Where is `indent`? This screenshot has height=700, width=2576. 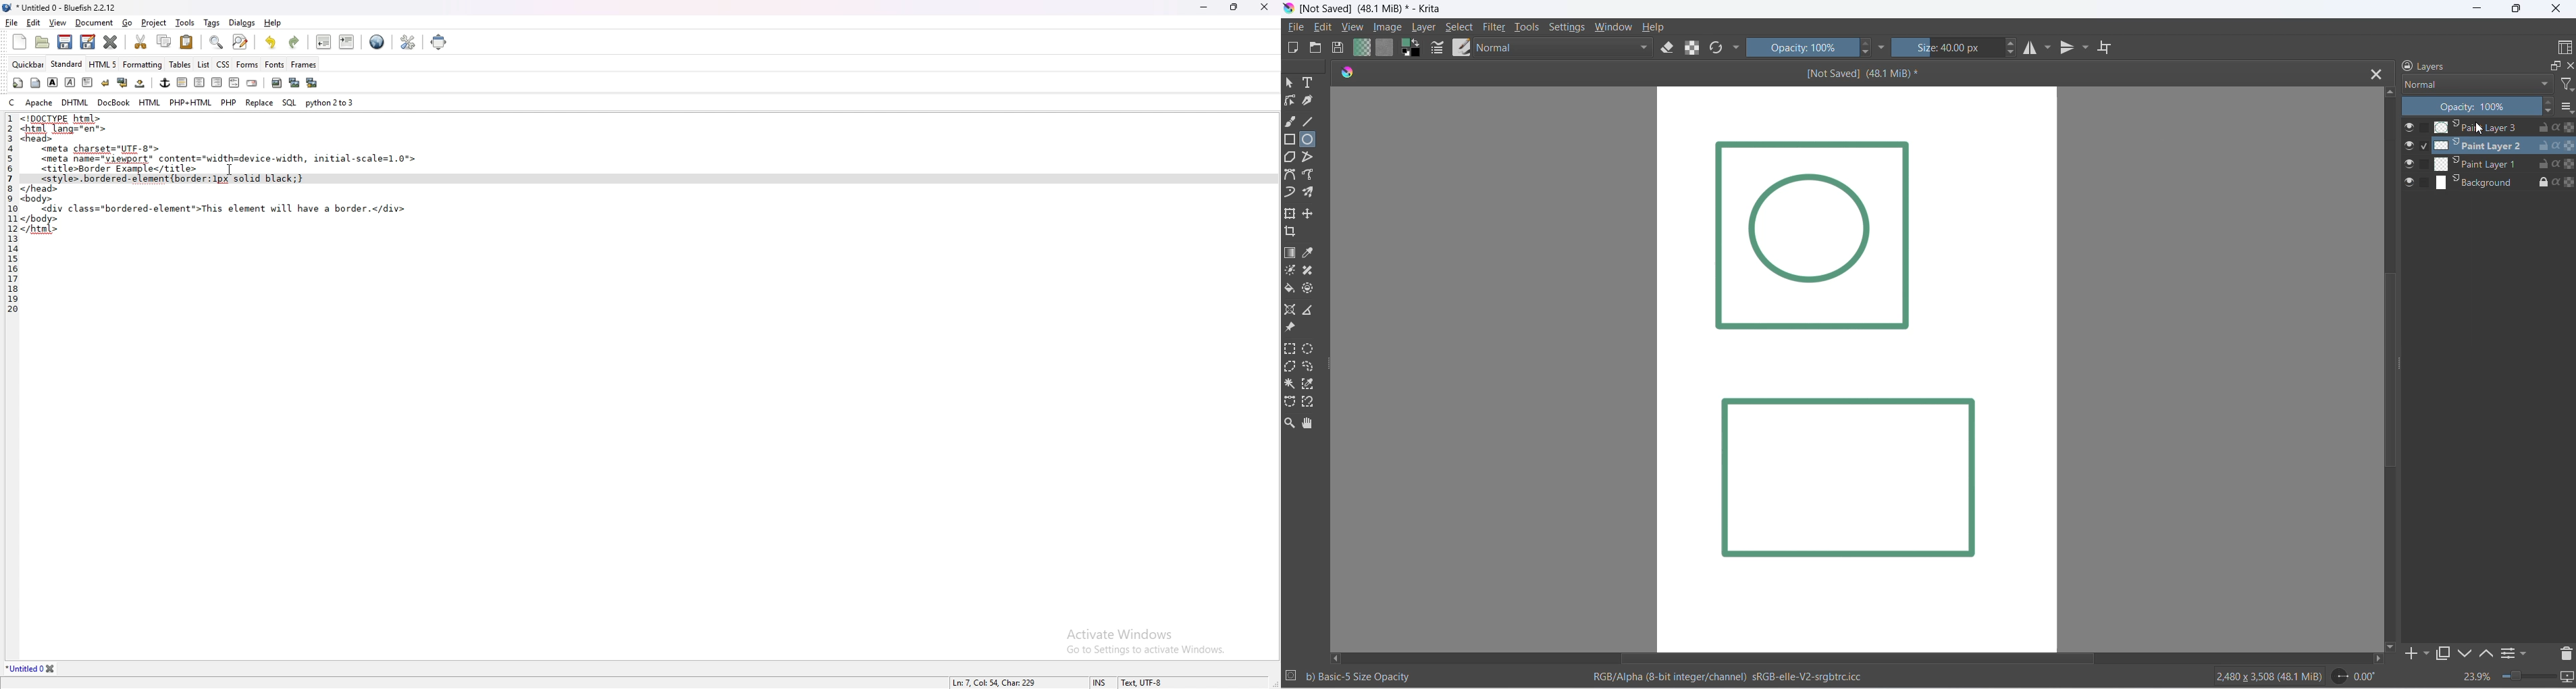 indent is located at coordinates (348, 41).